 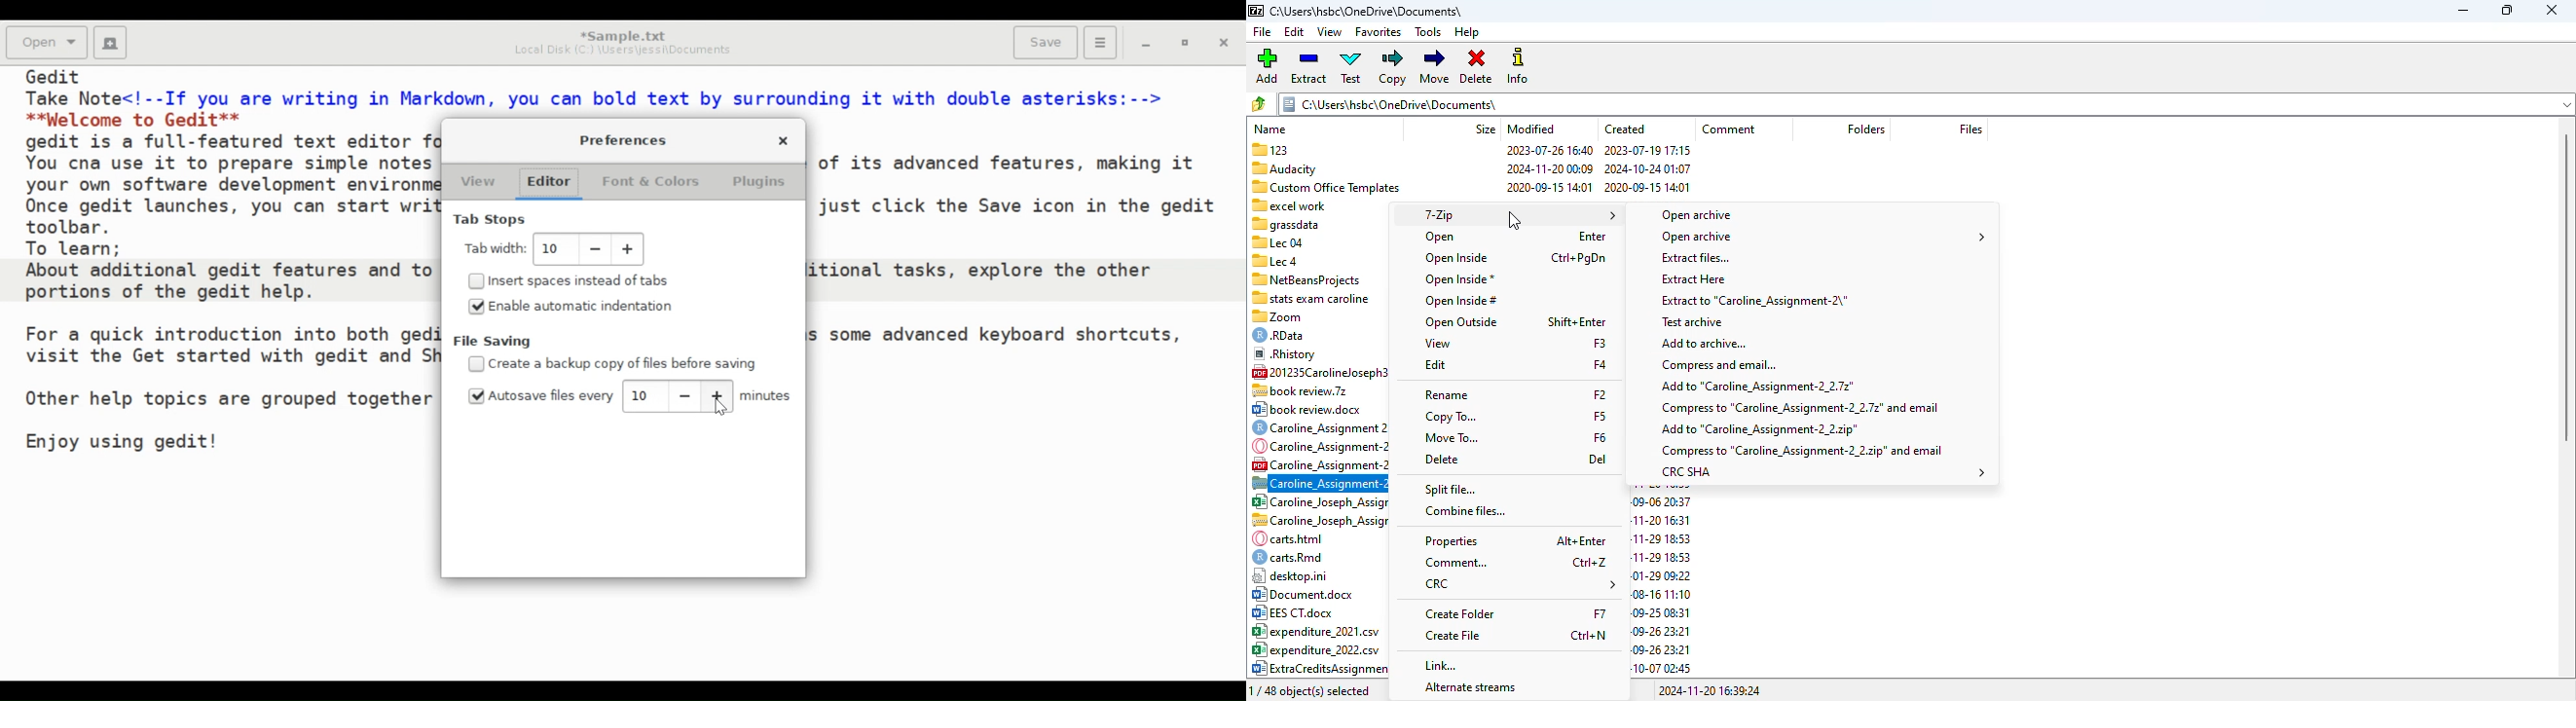 What do you see at coordinates (1295, 32) in the screenshot?
I see `edit` at bounding box center [1295, 32].